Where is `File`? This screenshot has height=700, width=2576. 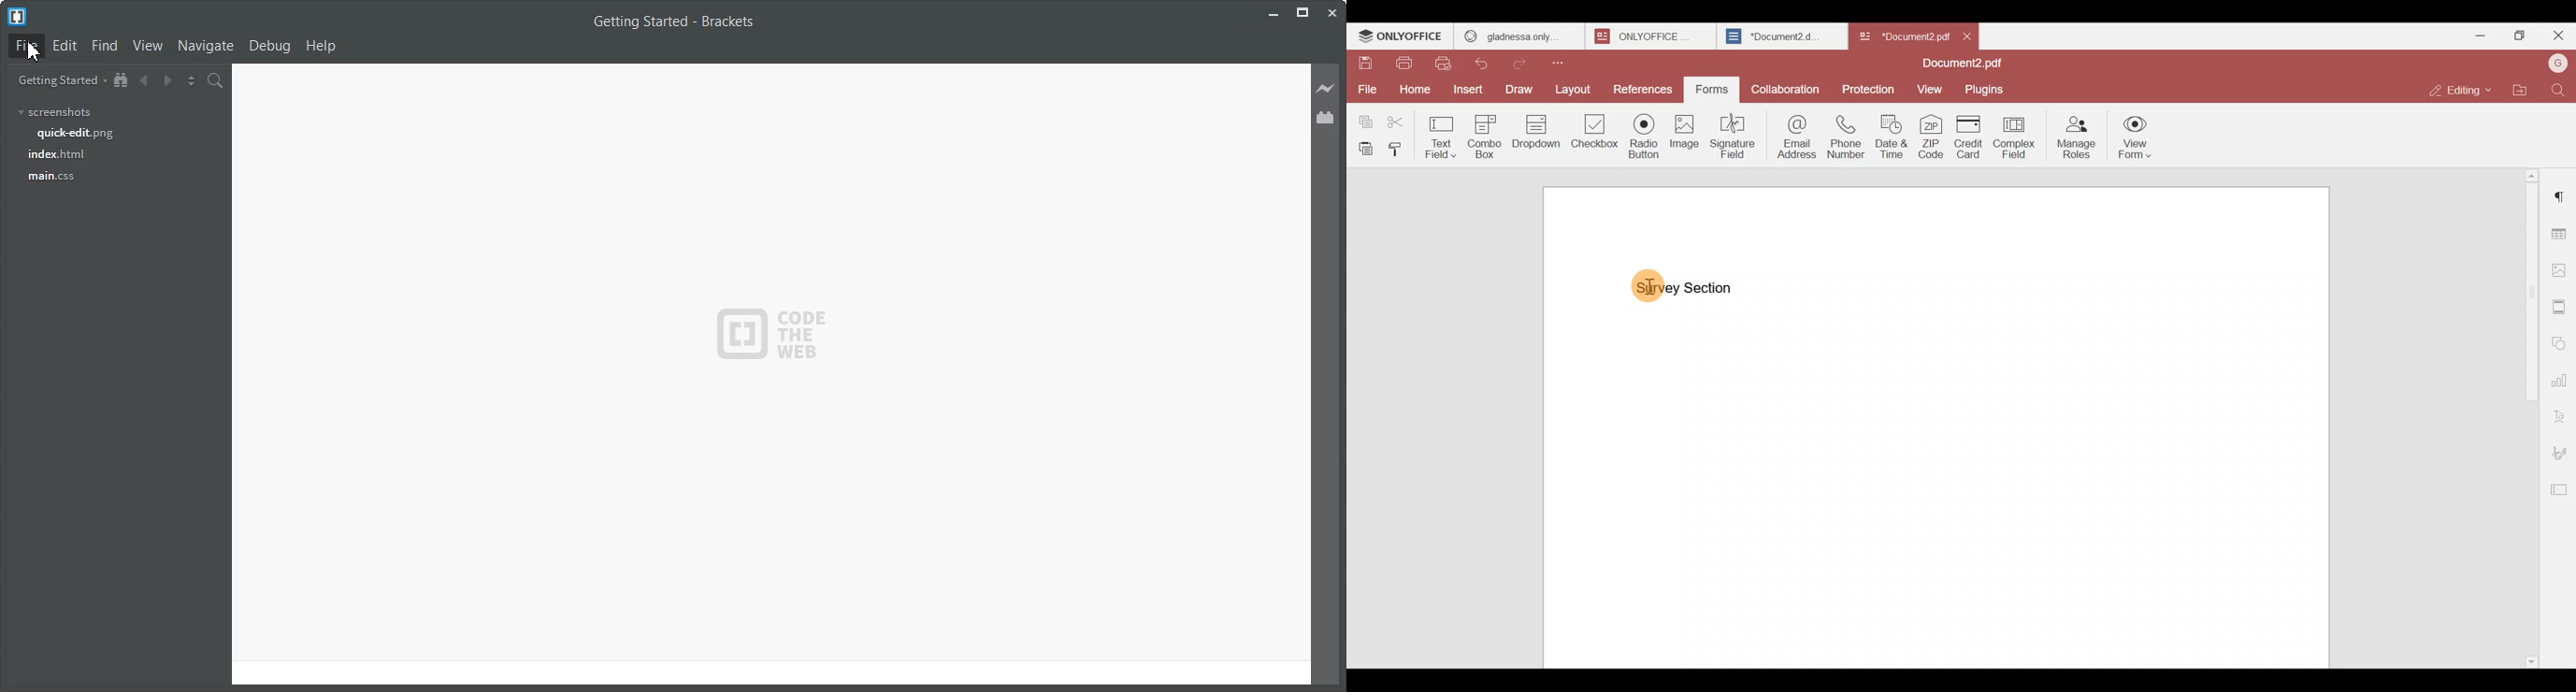
File is located at coordinates (27, 47).